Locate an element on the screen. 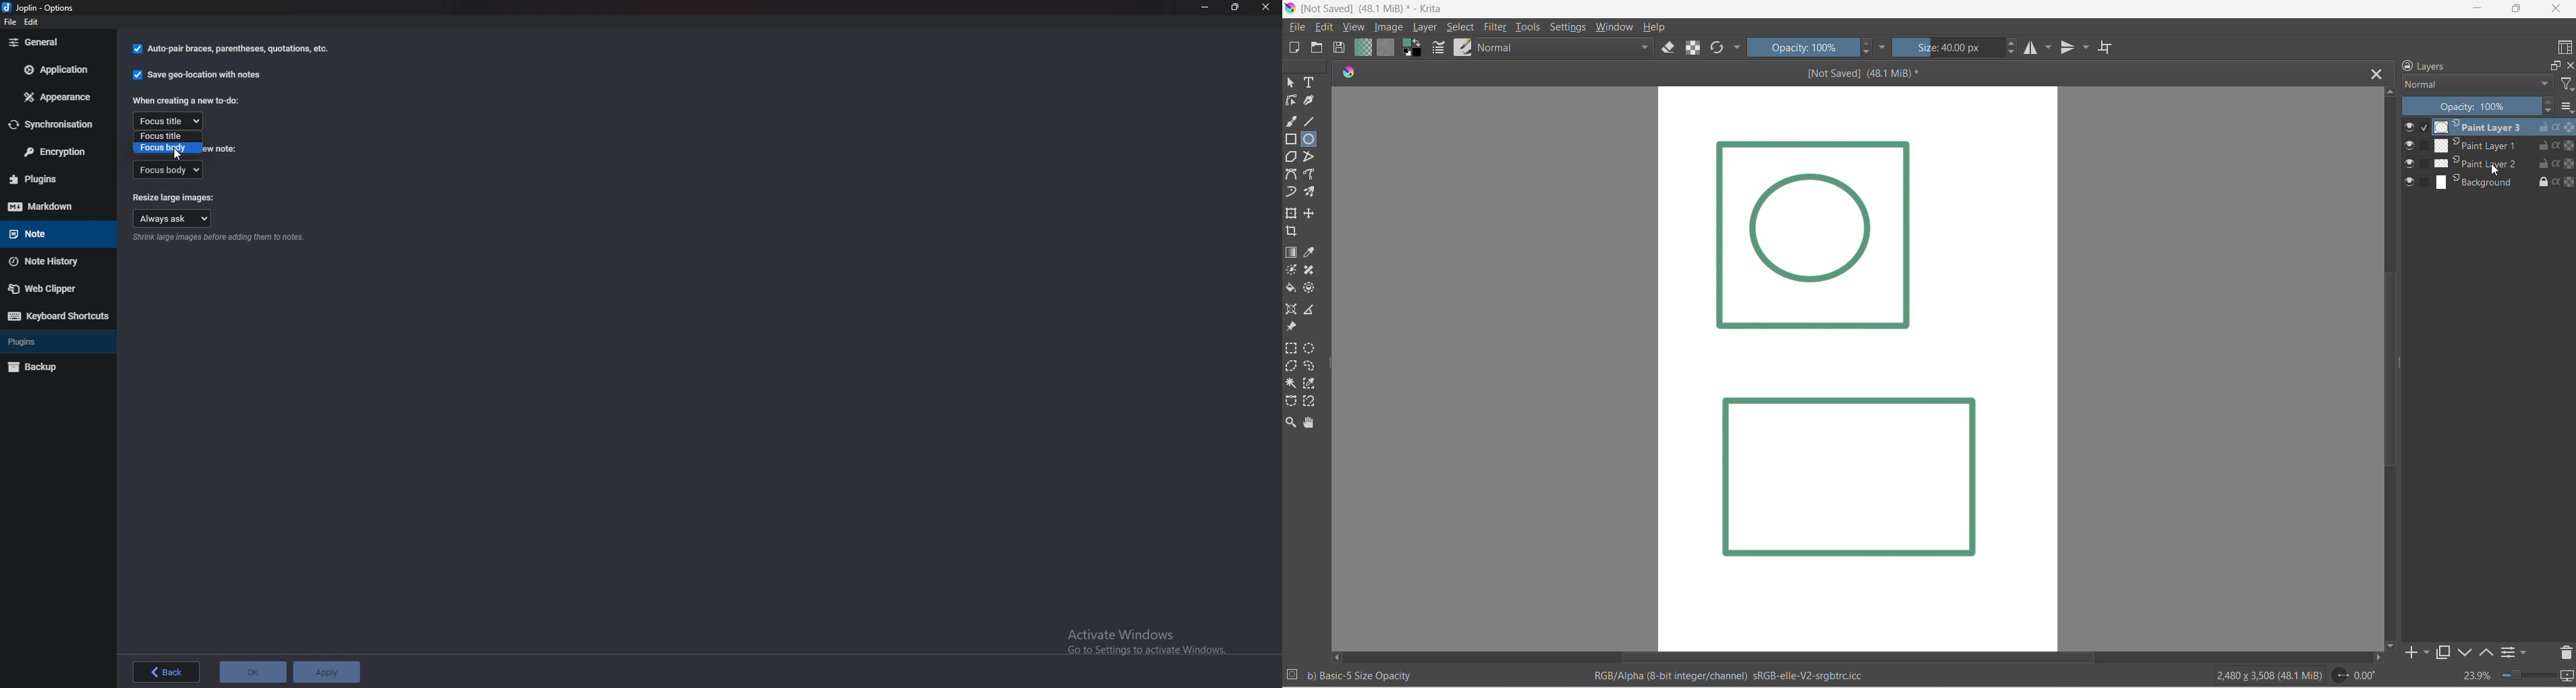 The height and width of the screenshot is (700, 2576). file is located at coordinates (9, 23).